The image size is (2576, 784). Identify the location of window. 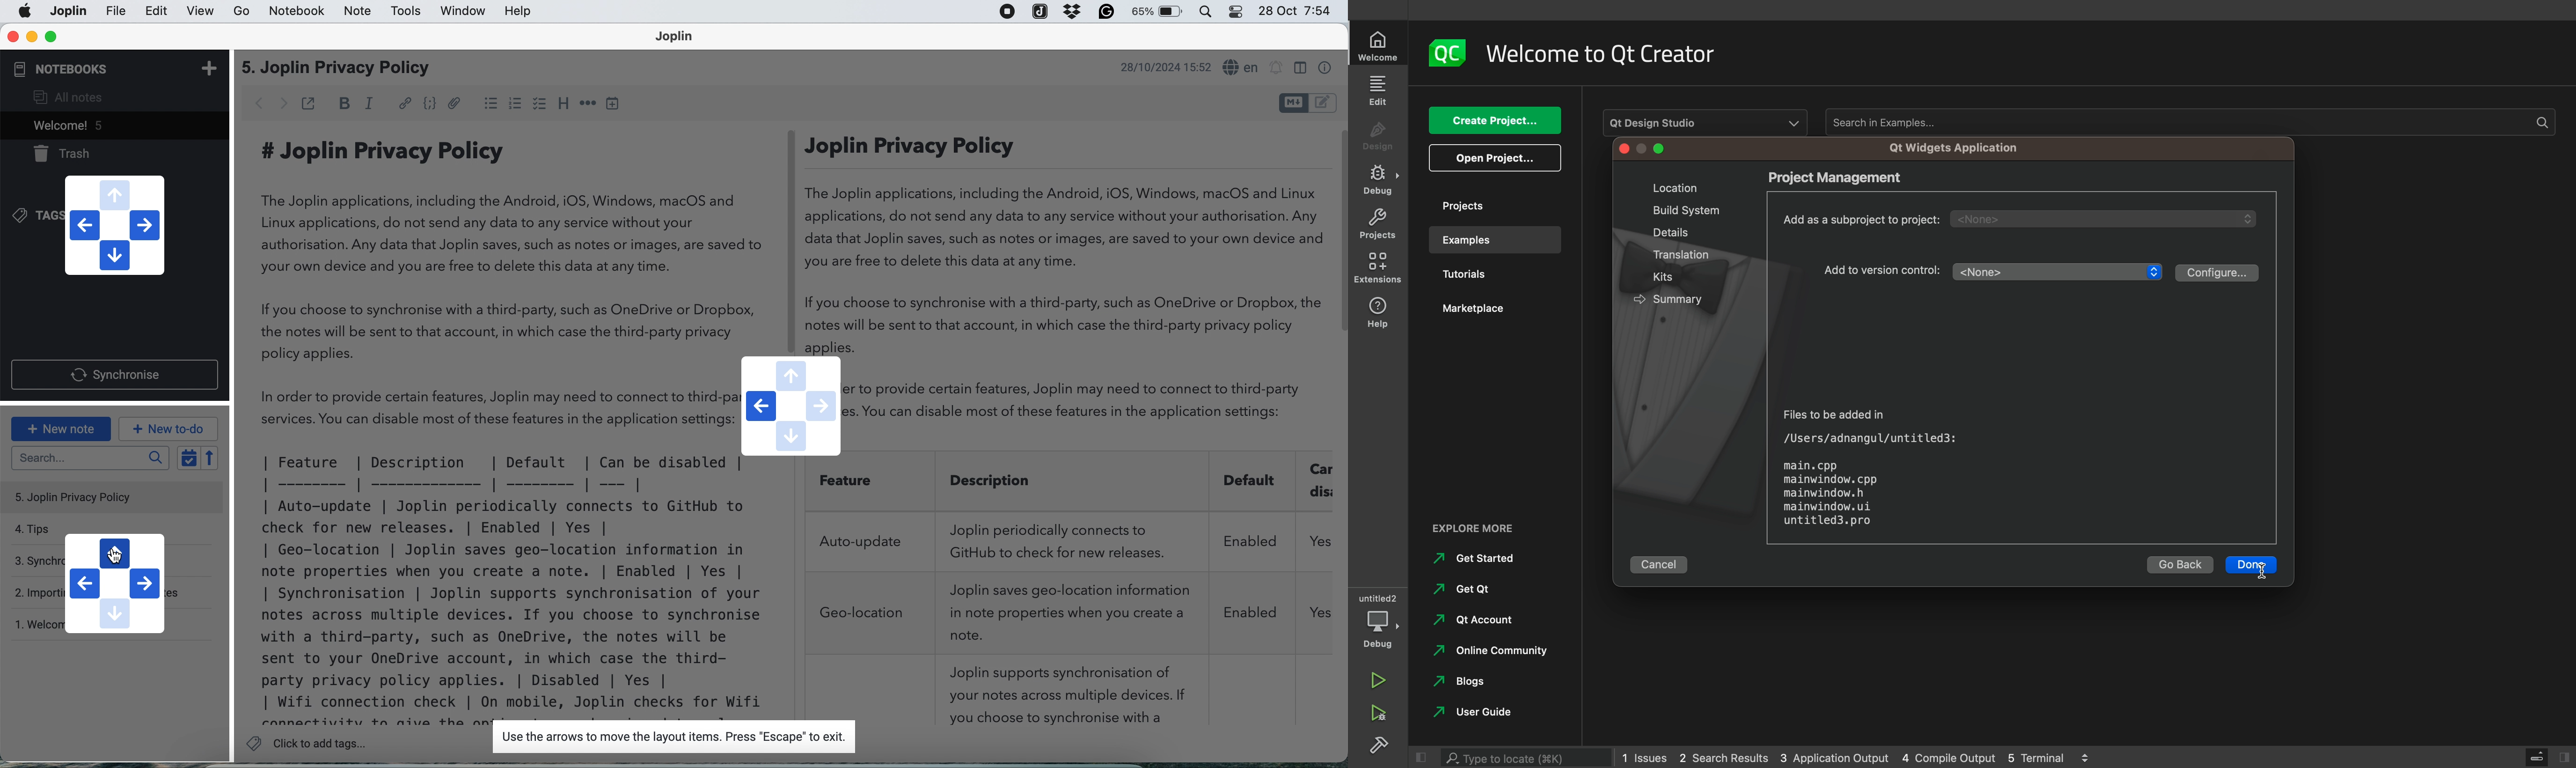
(460, 12).